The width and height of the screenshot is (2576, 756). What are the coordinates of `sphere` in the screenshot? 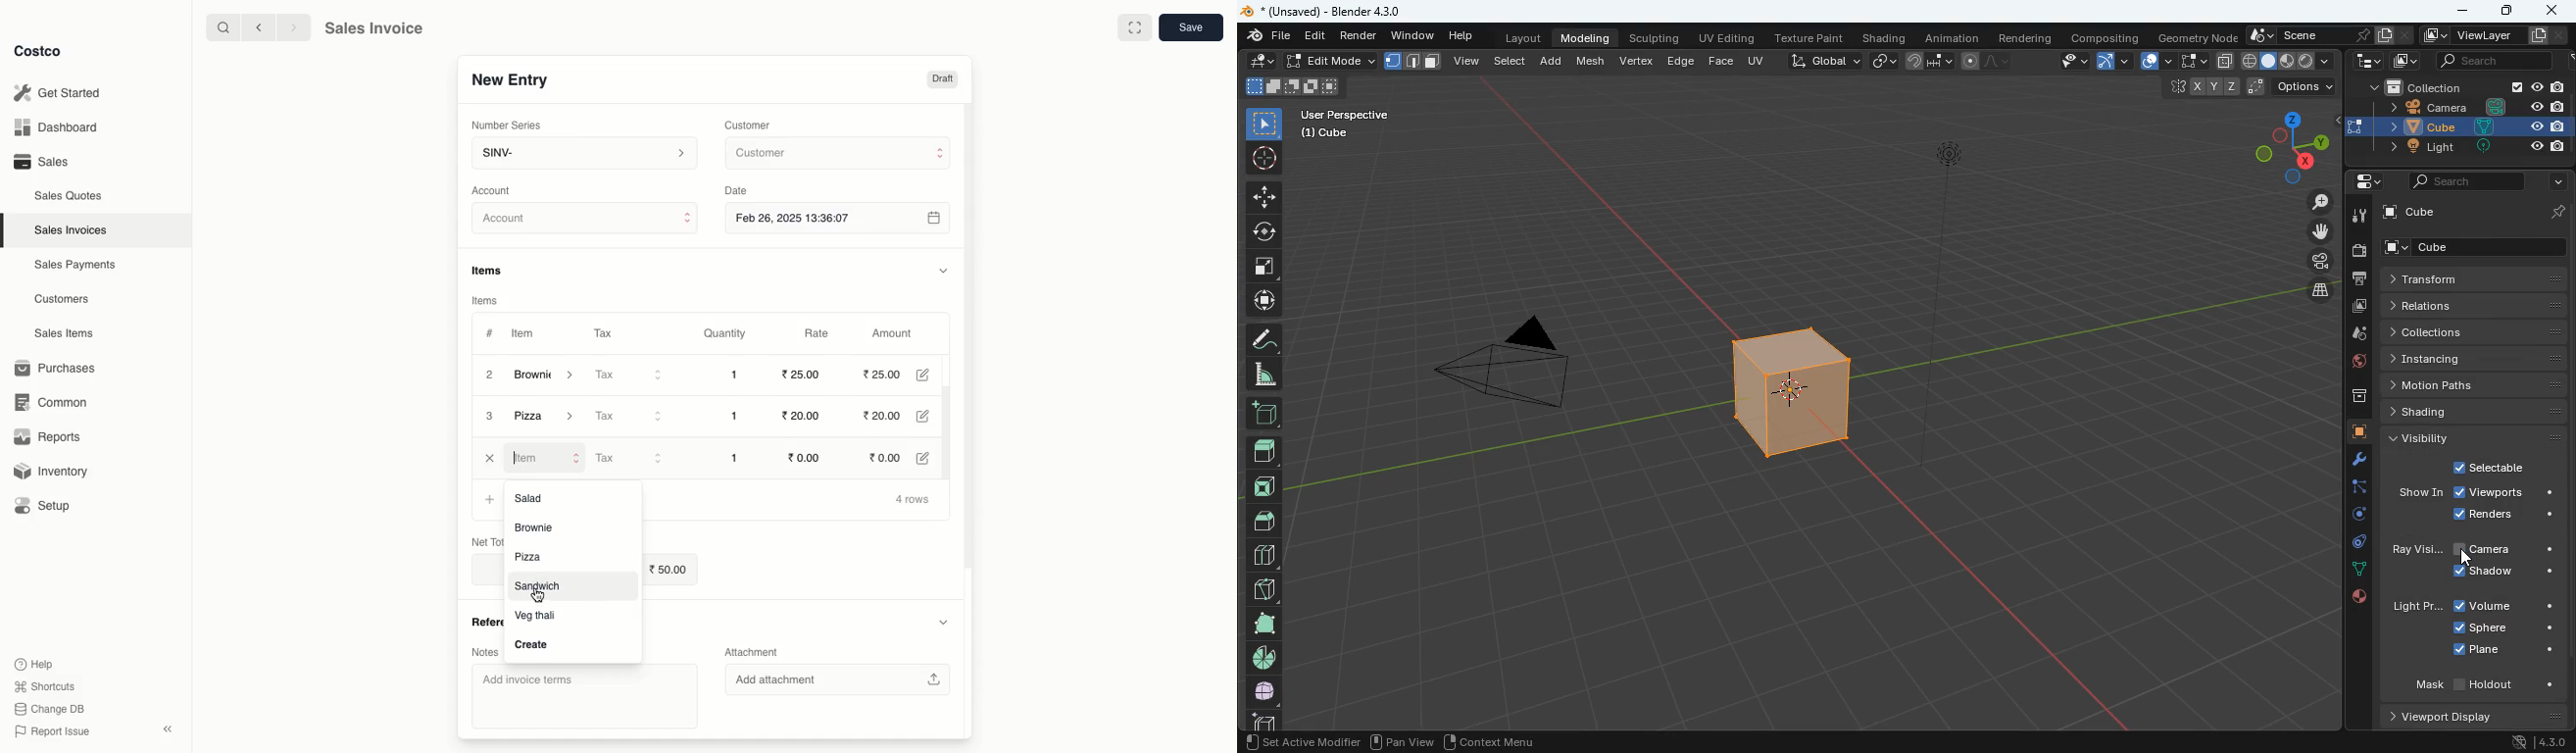 It's located at (2501, 627).